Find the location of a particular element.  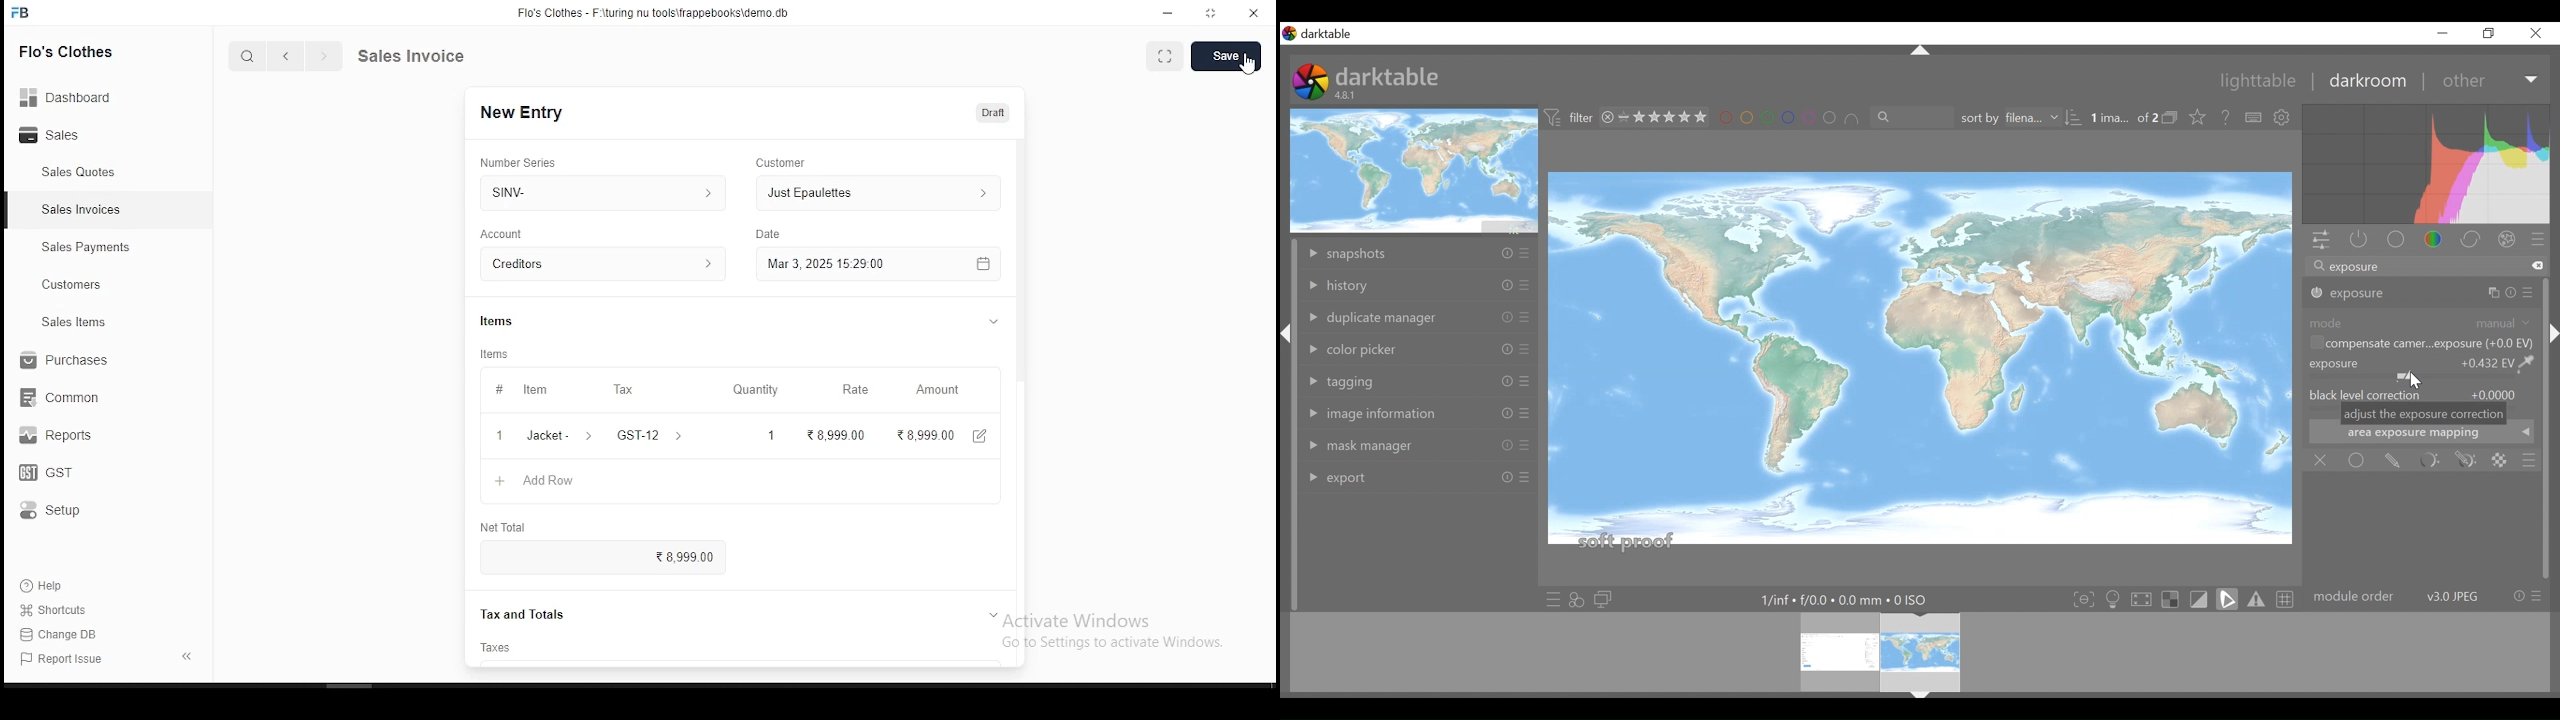

Unpaid 210,075.88 is located at coordinates (964, 112).